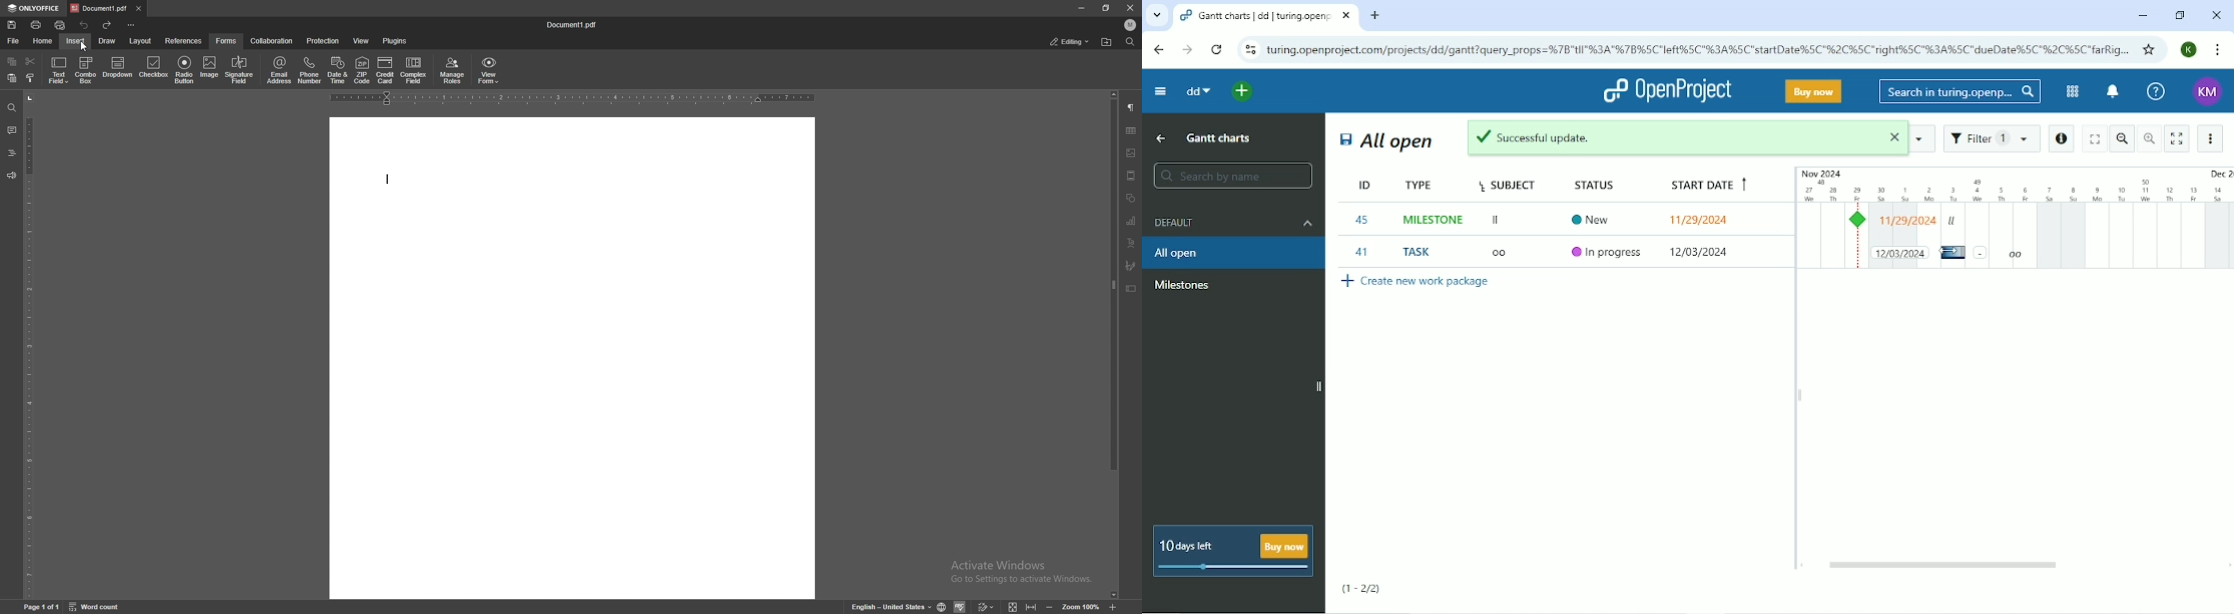  I want to click on II, so click(1497, 221).